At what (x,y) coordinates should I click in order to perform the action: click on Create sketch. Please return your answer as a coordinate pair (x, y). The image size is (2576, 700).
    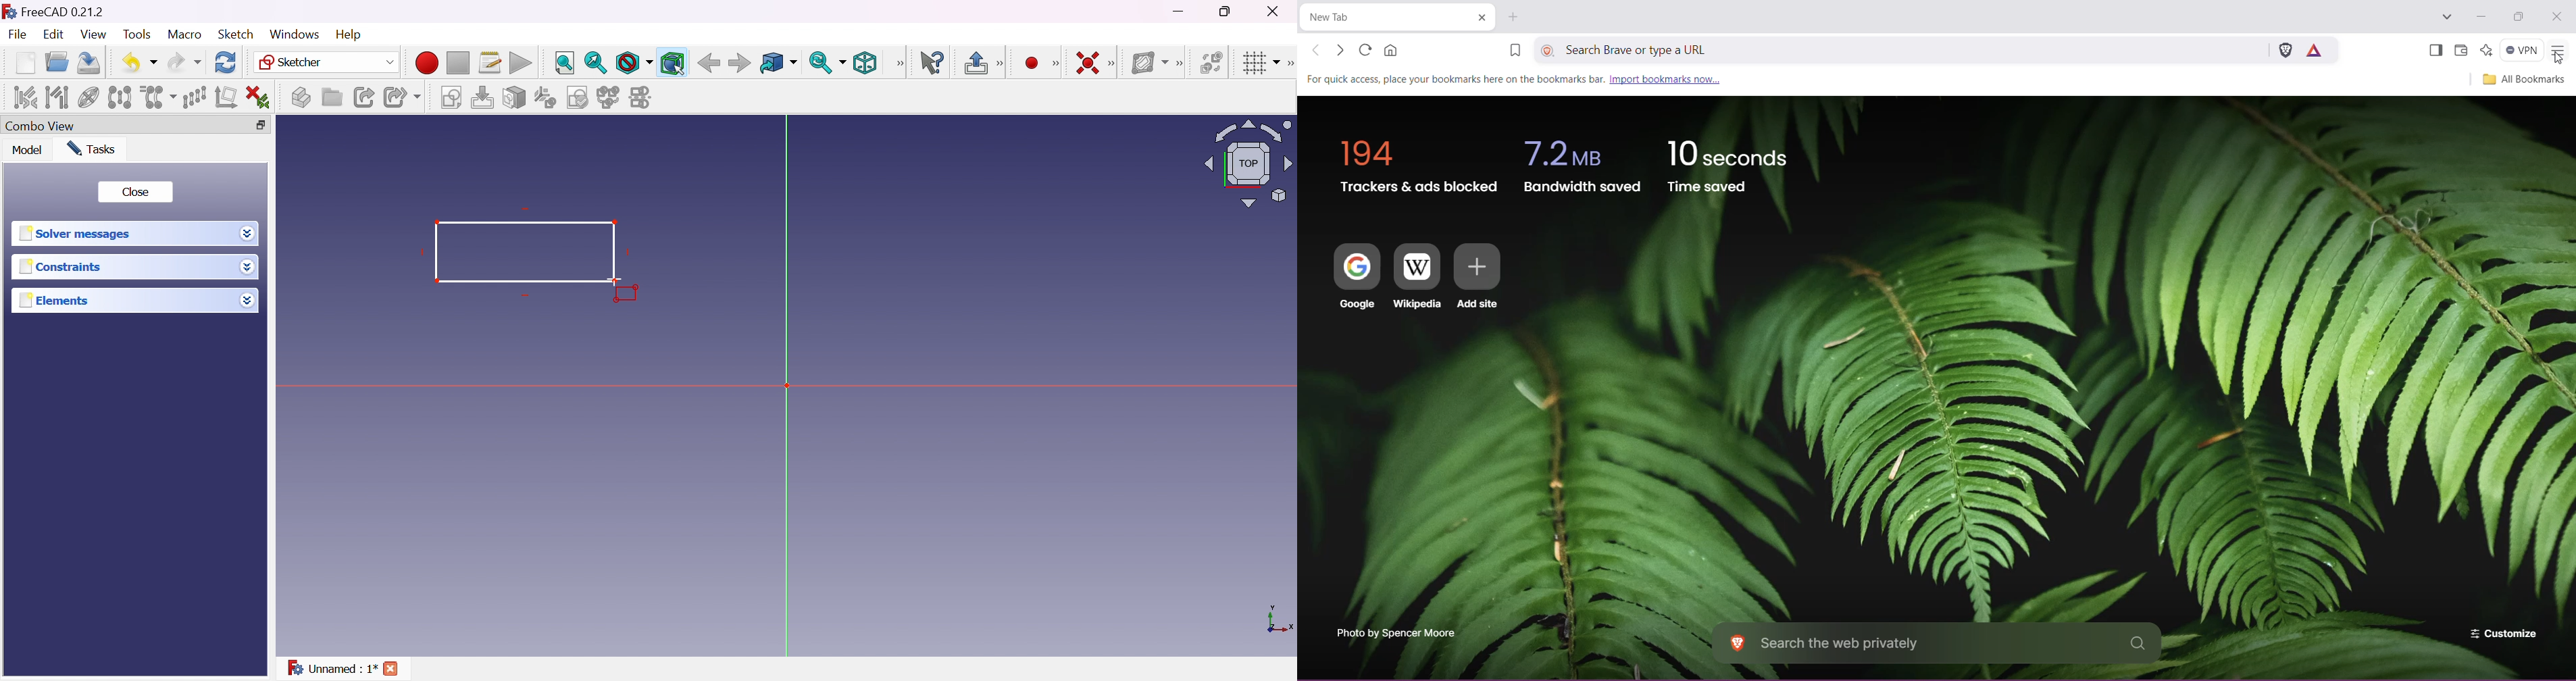
    Looking at the image, I should click on (450, 97).